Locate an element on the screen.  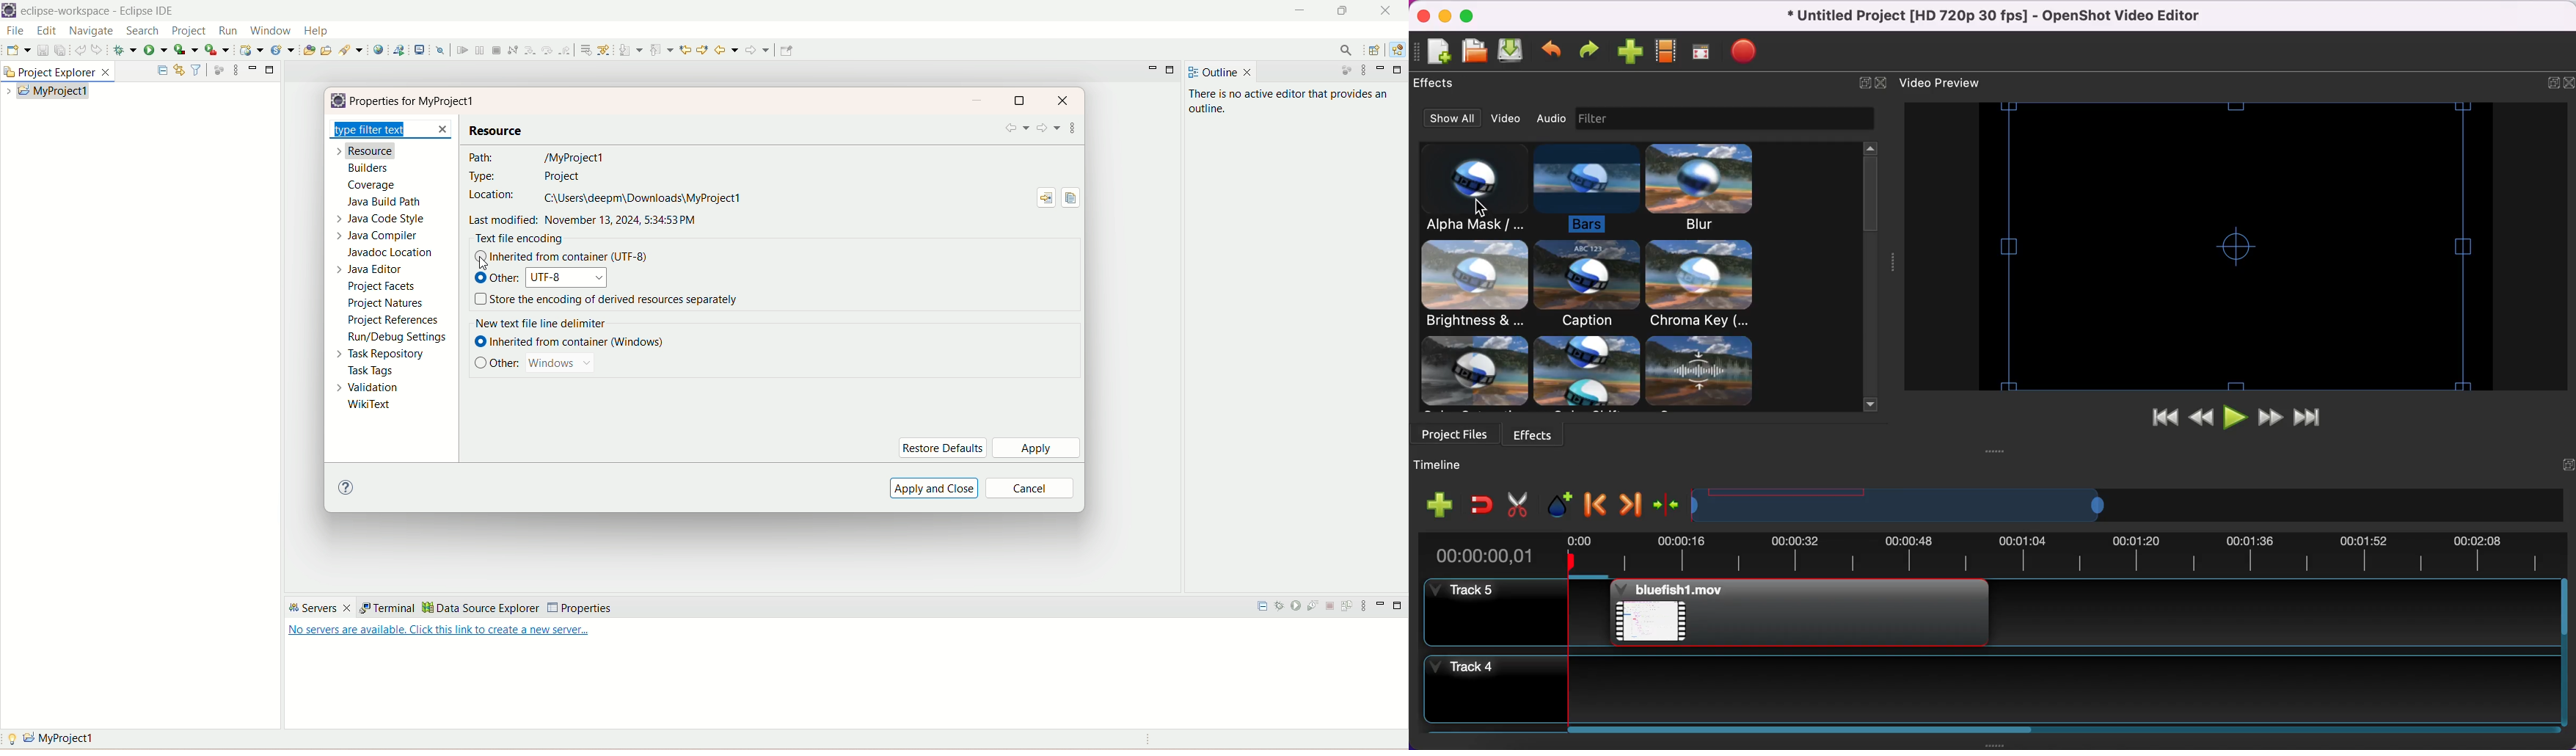
save is located at coordinates (18, 51).